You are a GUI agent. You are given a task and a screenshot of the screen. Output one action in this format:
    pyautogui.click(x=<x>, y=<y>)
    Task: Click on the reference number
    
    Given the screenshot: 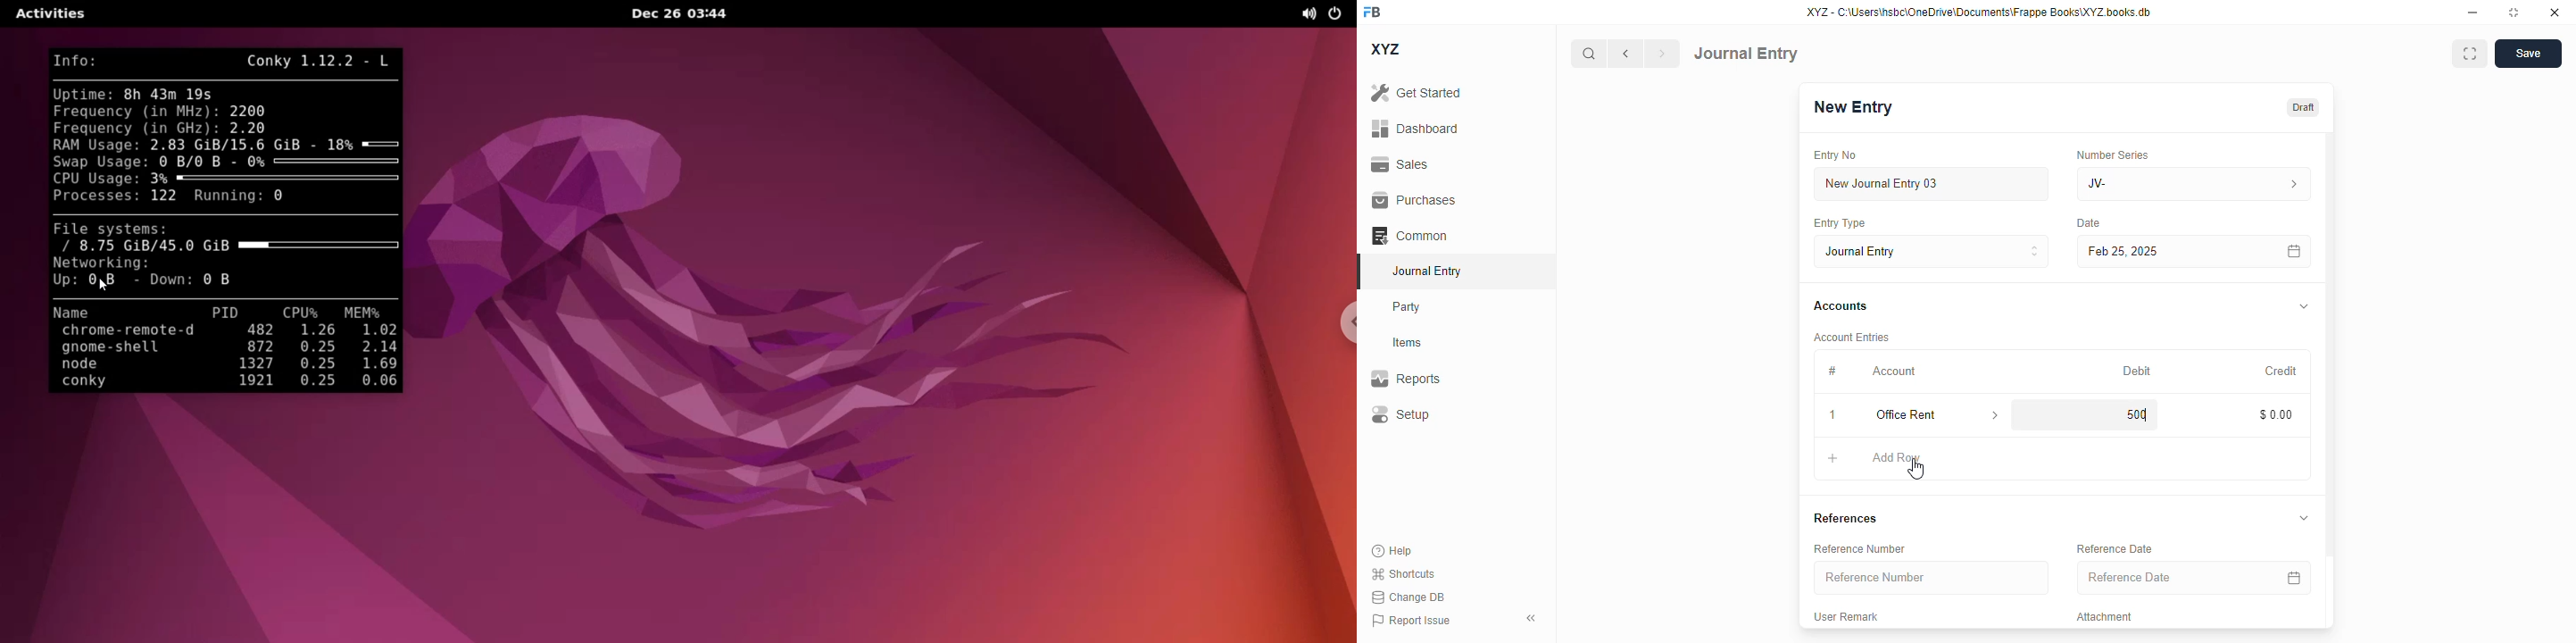 What is the action you would take?
    pyautogui.click(x=1931, y=577)
    